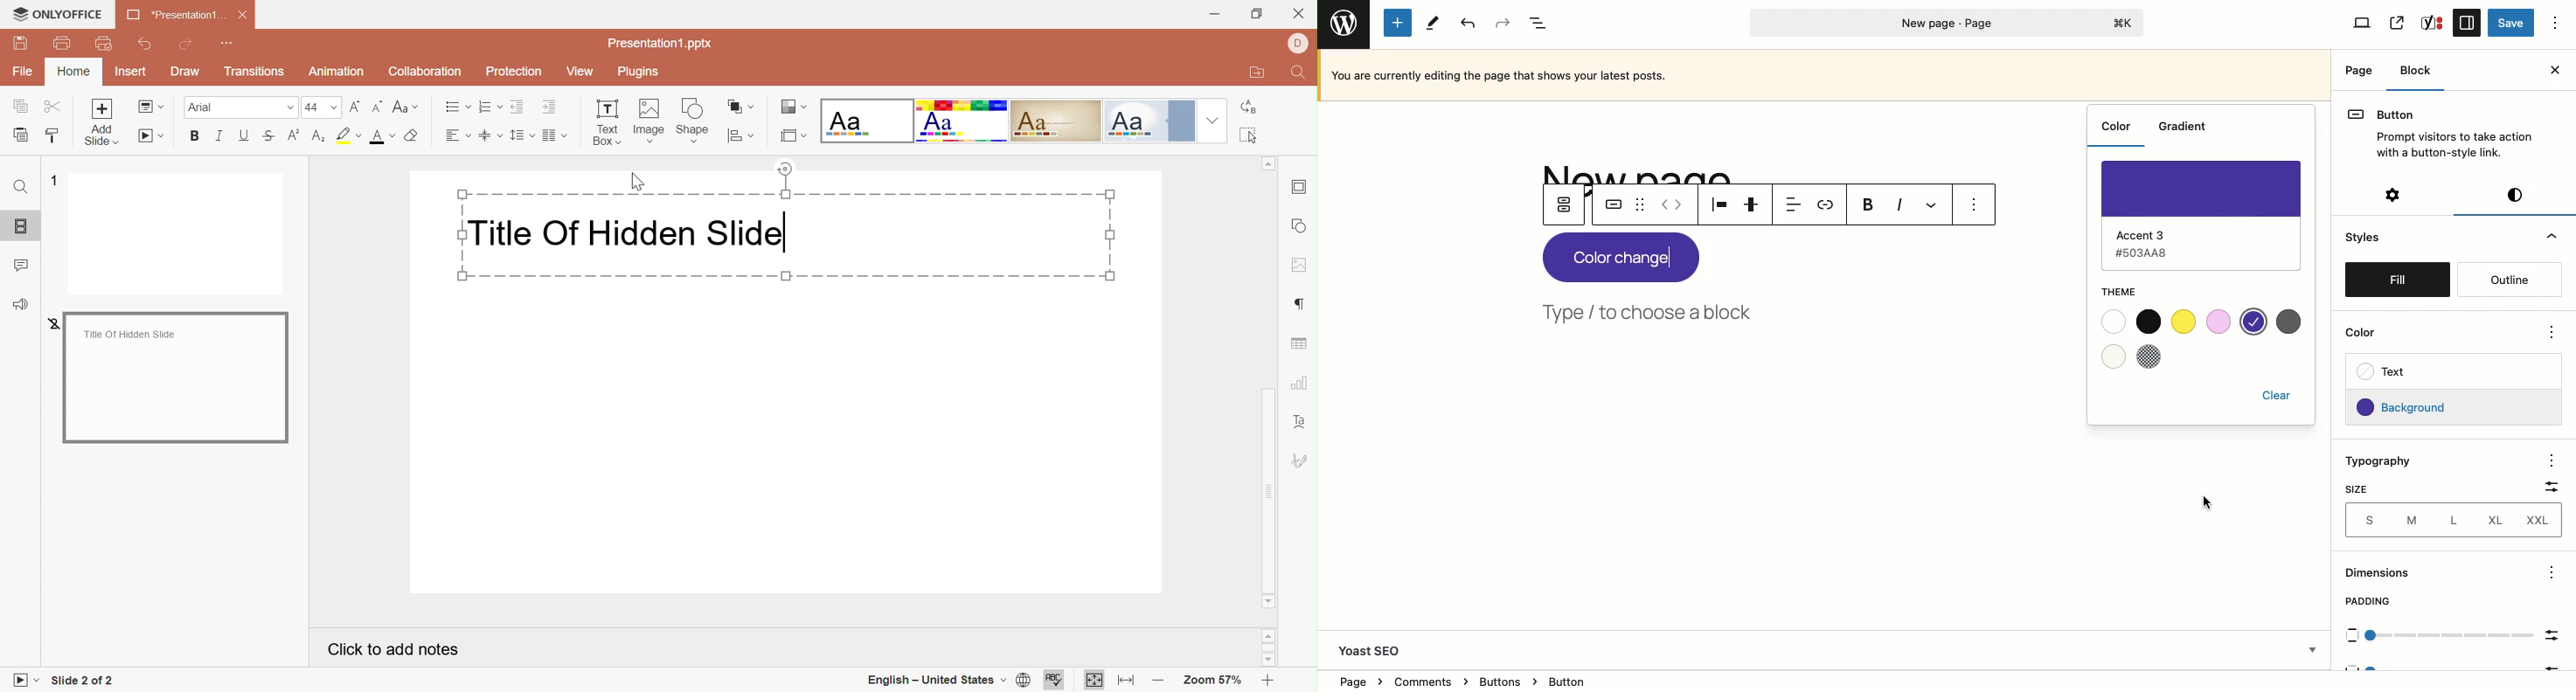 This screenshot has height=700, width=2576. What do you see at coordinates (658, 43) in the screenshot?
I see `Presentation1.pptx` at bounding box center [658, 43].